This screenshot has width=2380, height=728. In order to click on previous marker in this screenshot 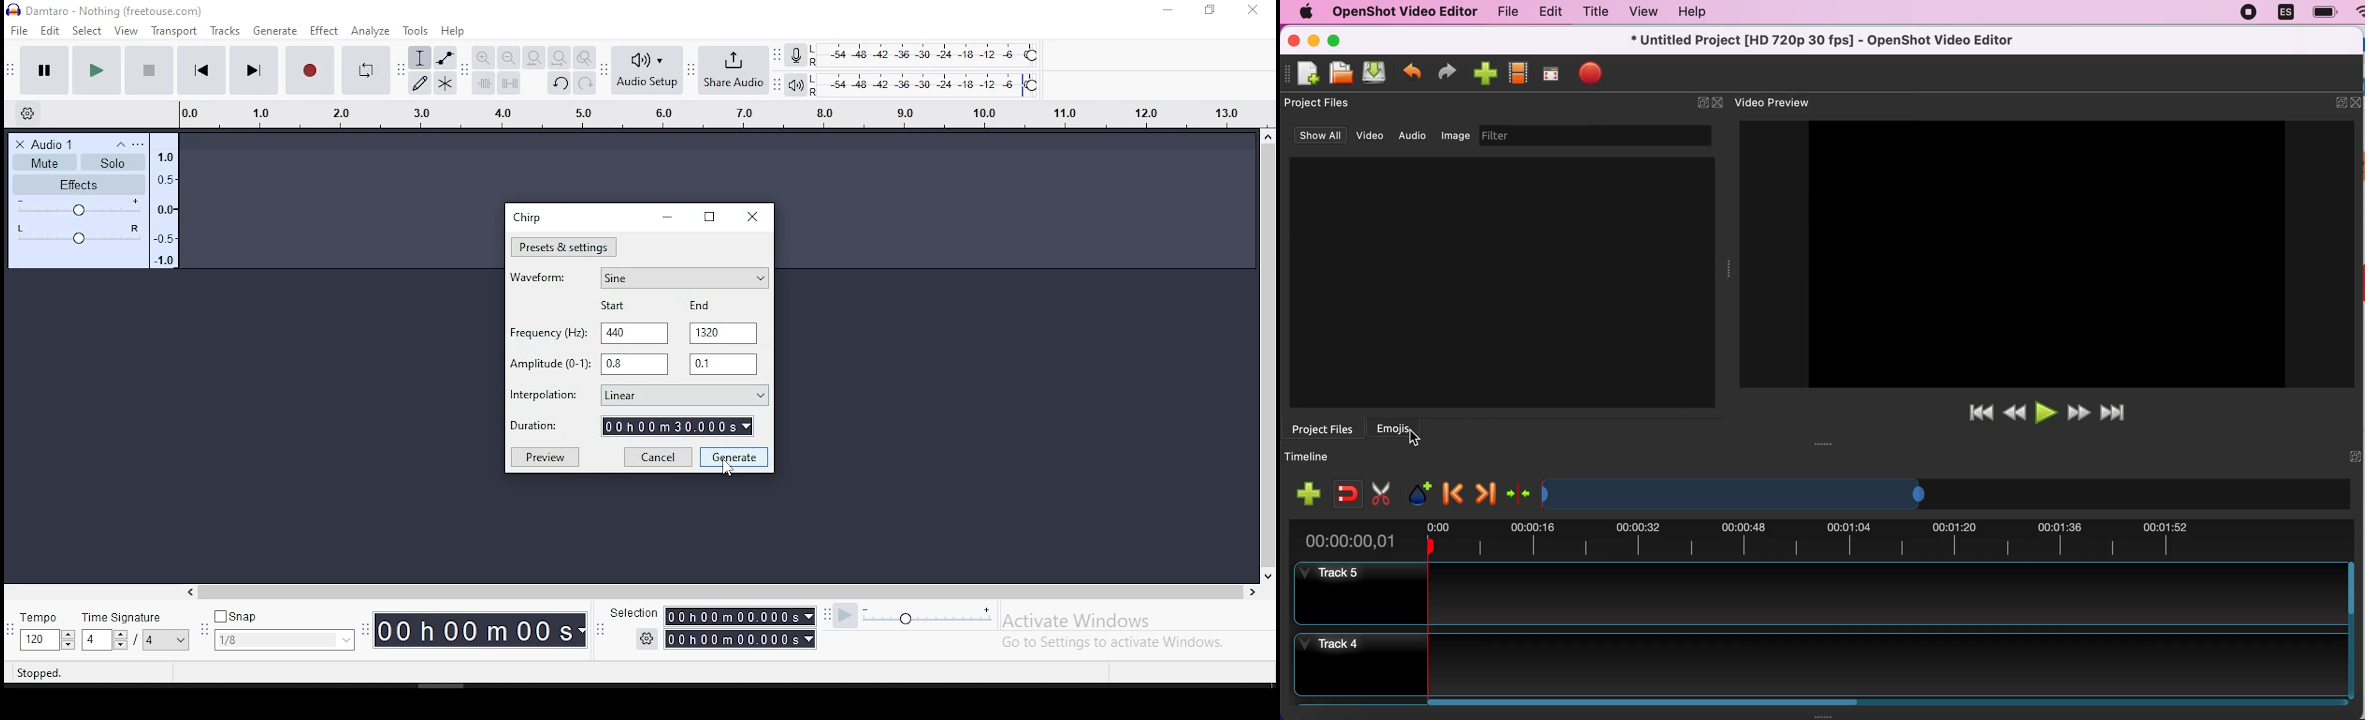, I will do `click(1454, 490)`.